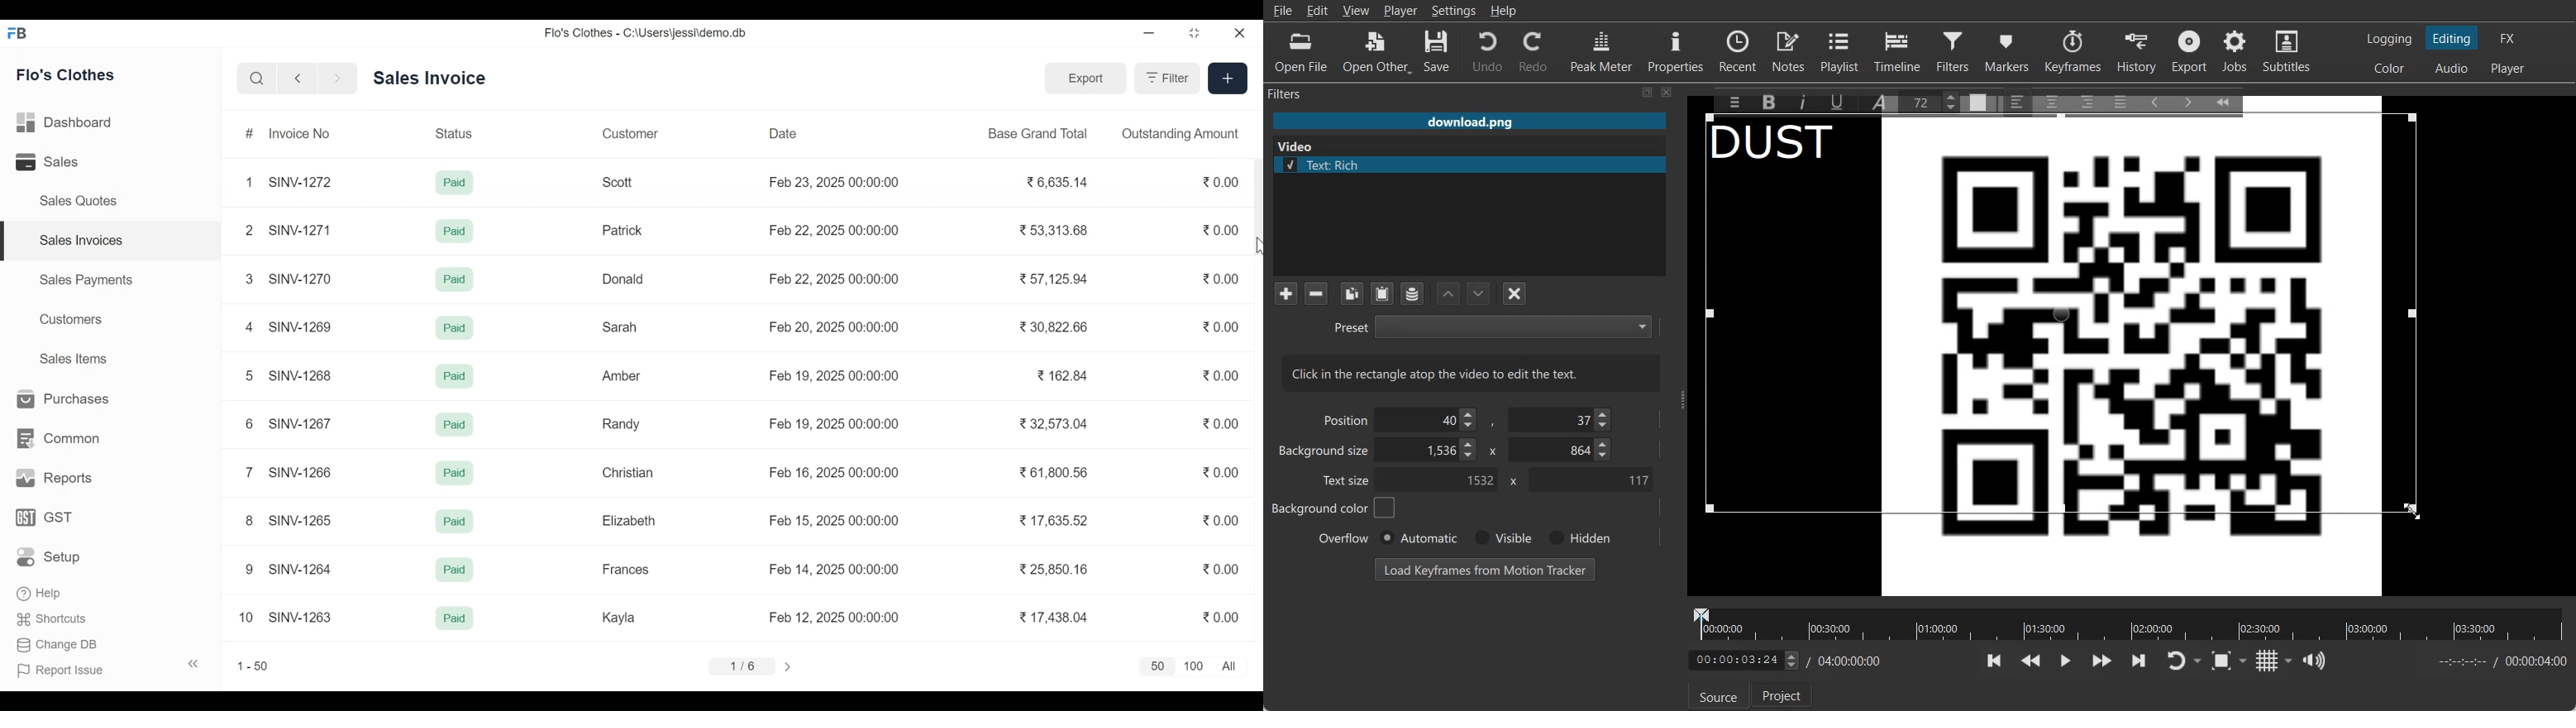  I want to click on Text size X- Co-ordinate, so click(1442, 481).